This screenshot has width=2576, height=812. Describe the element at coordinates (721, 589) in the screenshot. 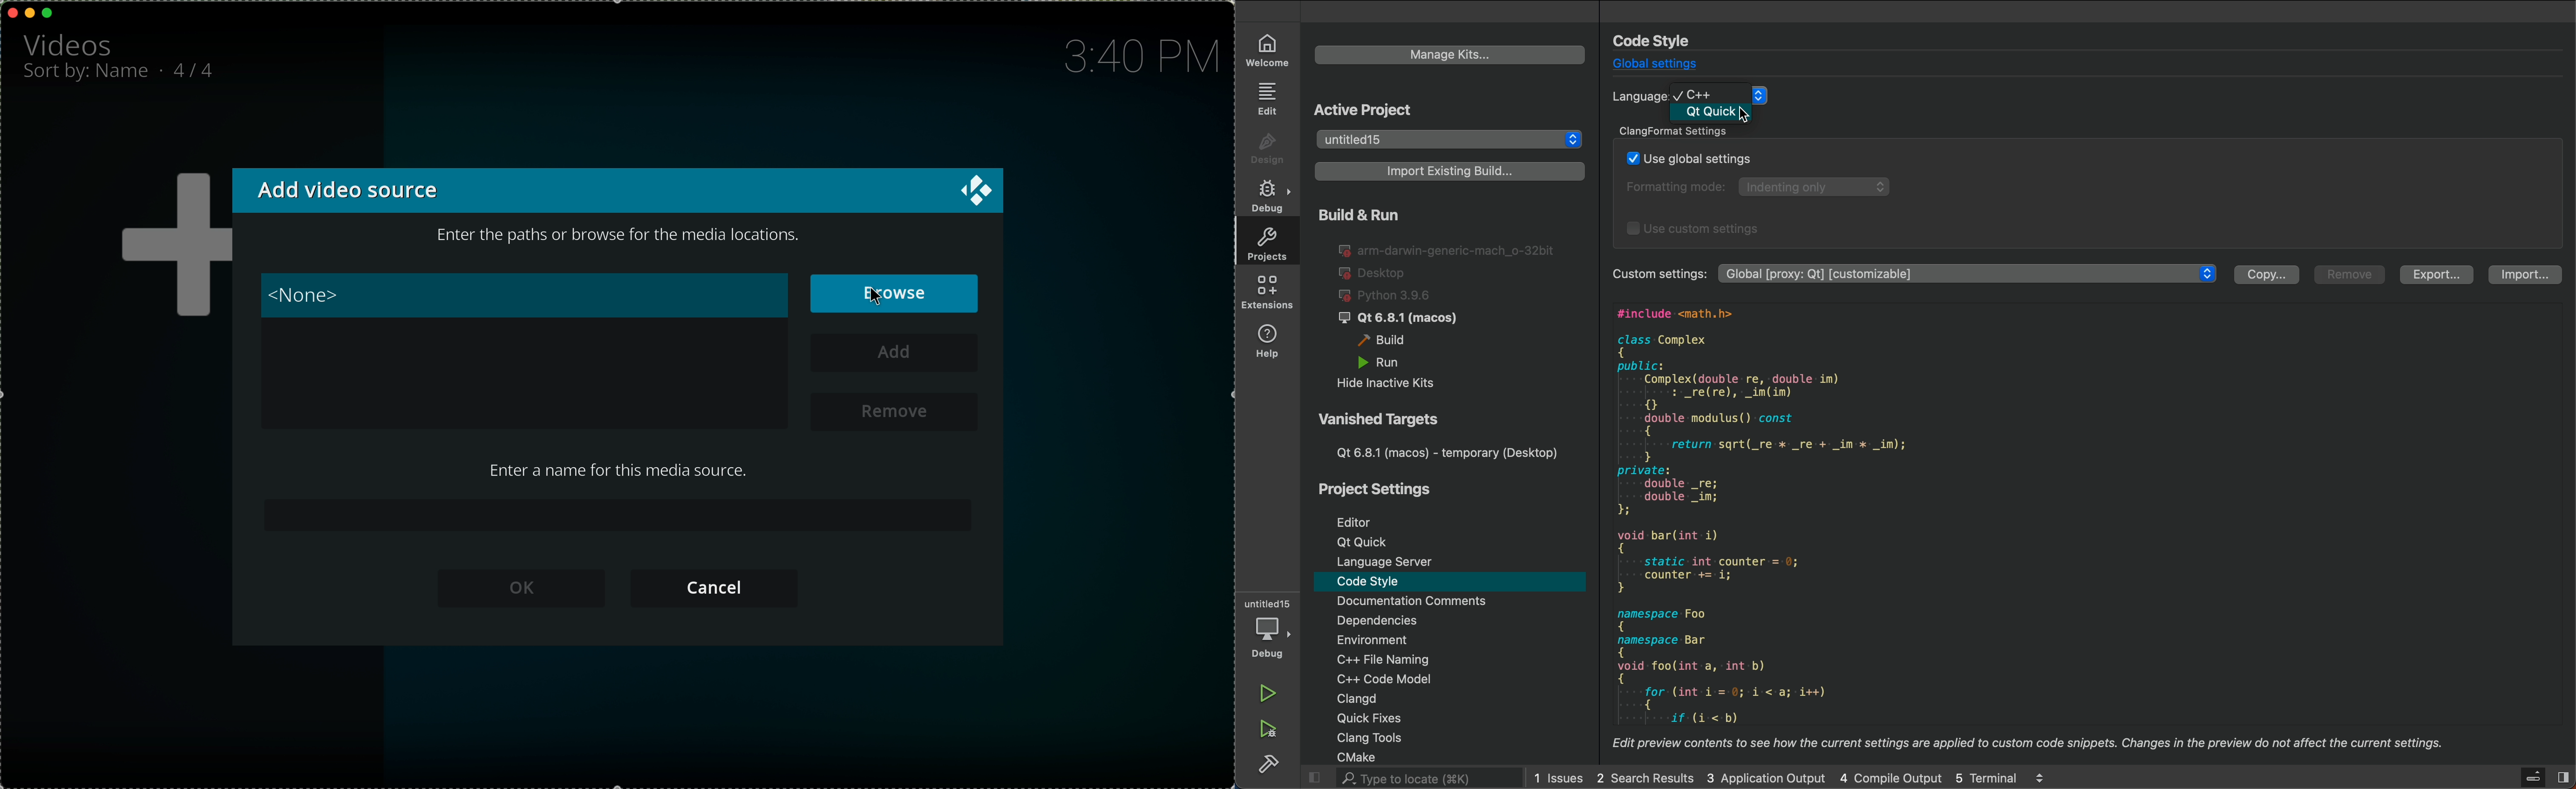

I see `cancel` at that location.